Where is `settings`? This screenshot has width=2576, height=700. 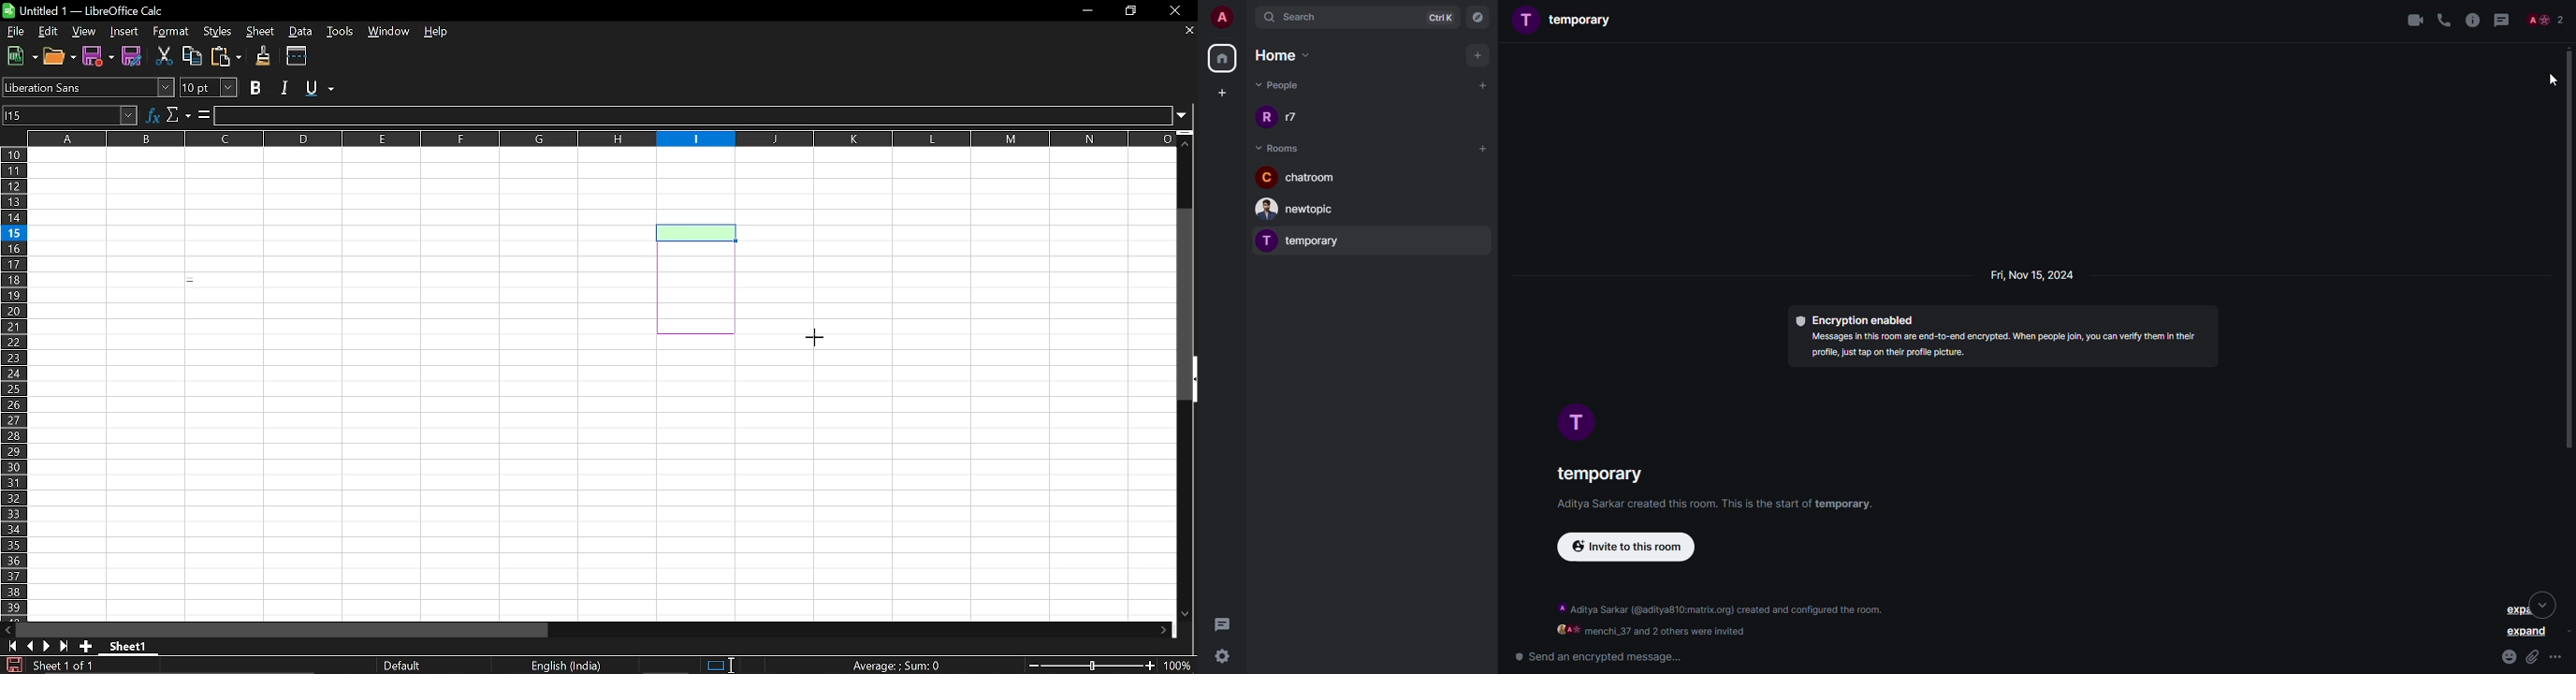 settings is located at coordinates (1226, 657).